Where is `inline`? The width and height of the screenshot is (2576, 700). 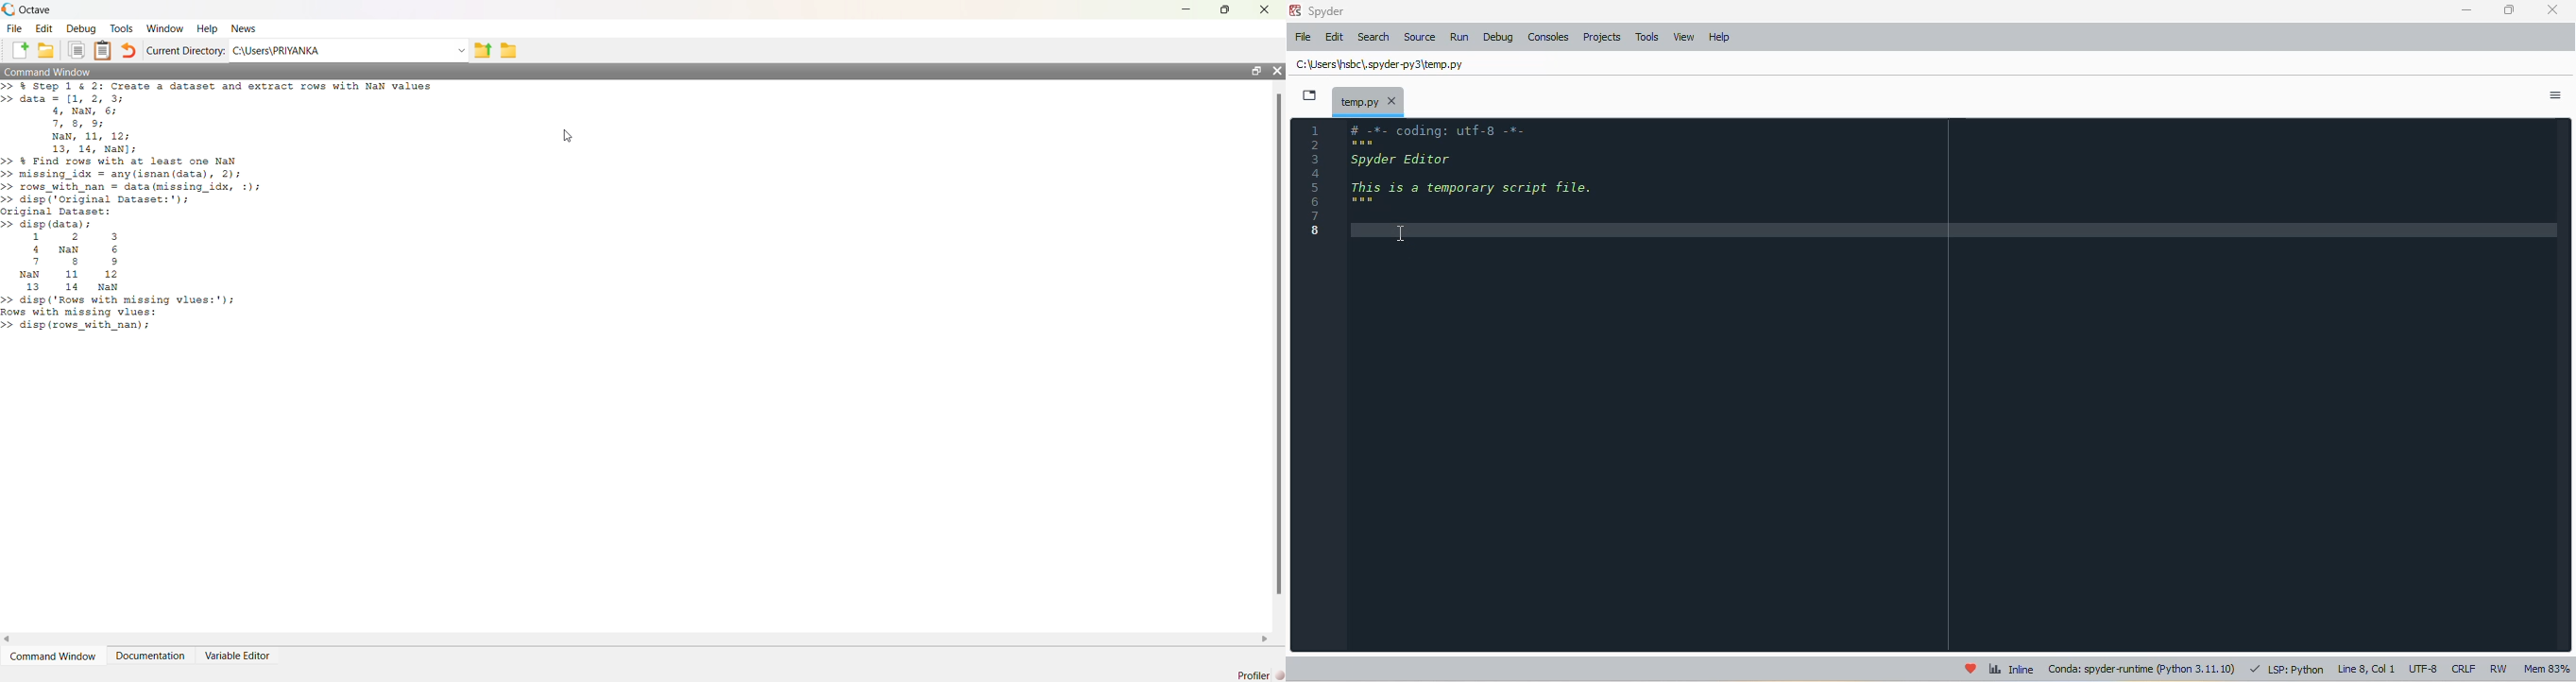 inline is located at coordinates (2011, 668).